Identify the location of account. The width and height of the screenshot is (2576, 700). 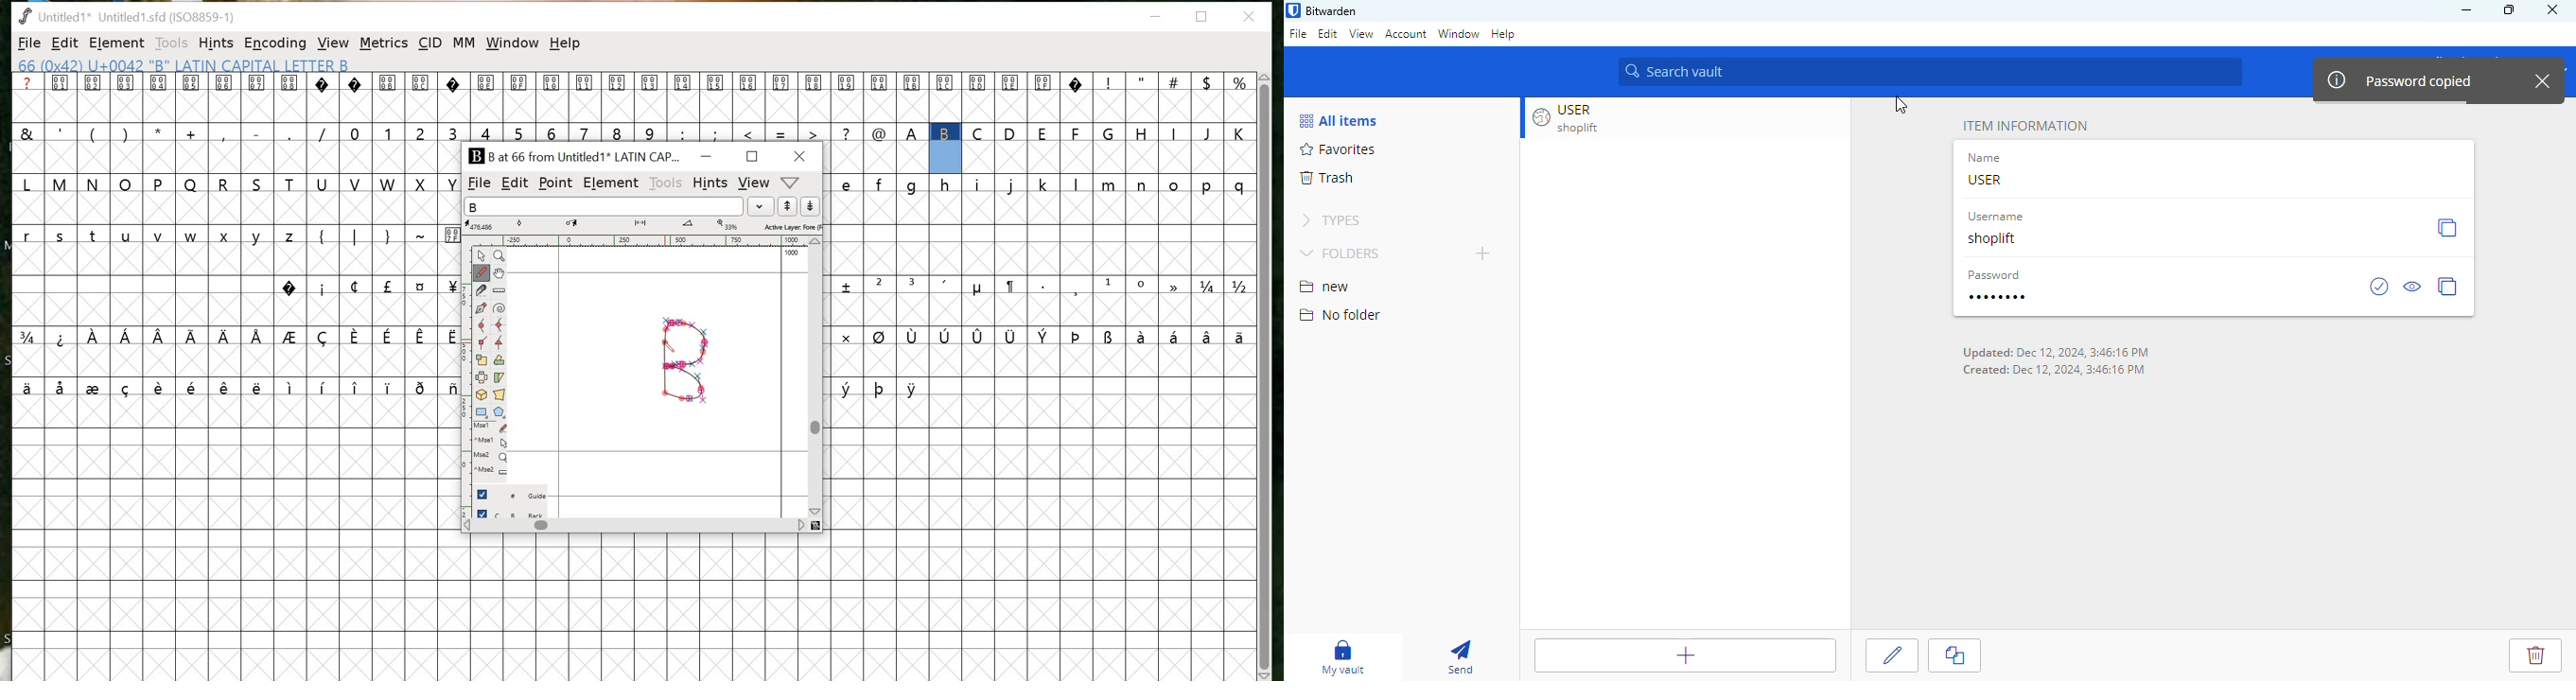
(1406, 33).